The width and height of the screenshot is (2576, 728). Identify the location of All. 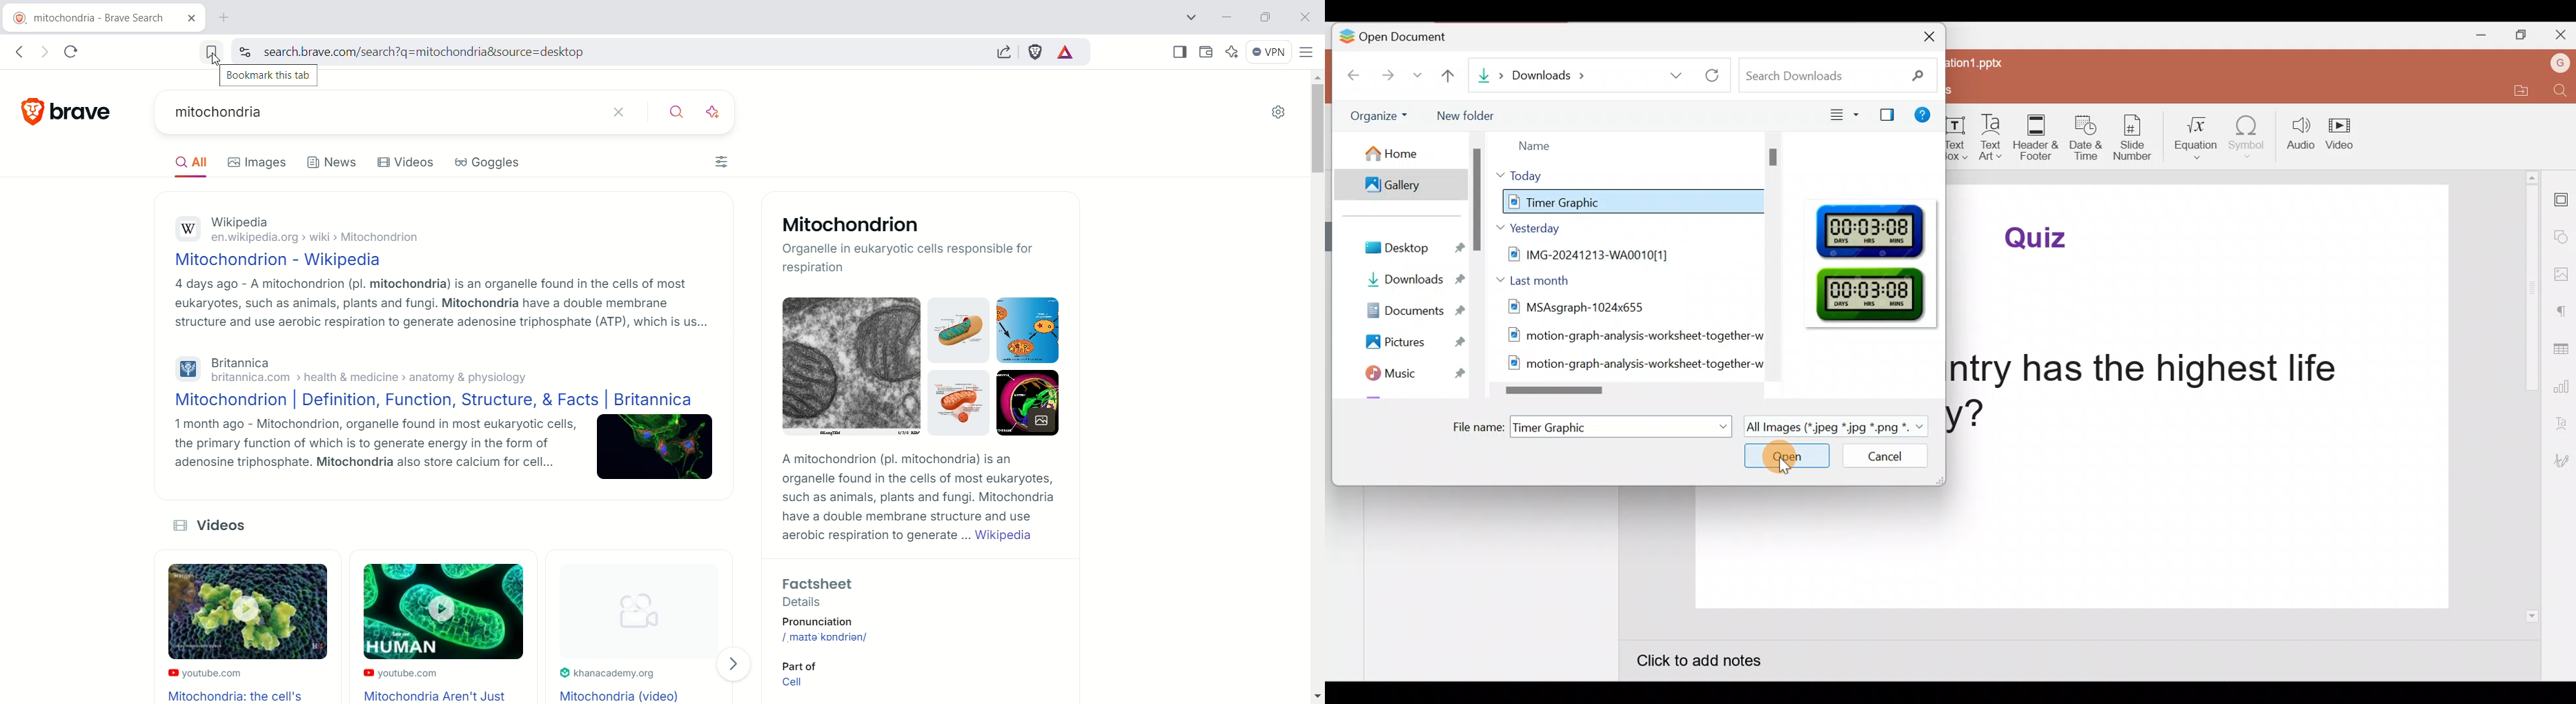
(181, 166).